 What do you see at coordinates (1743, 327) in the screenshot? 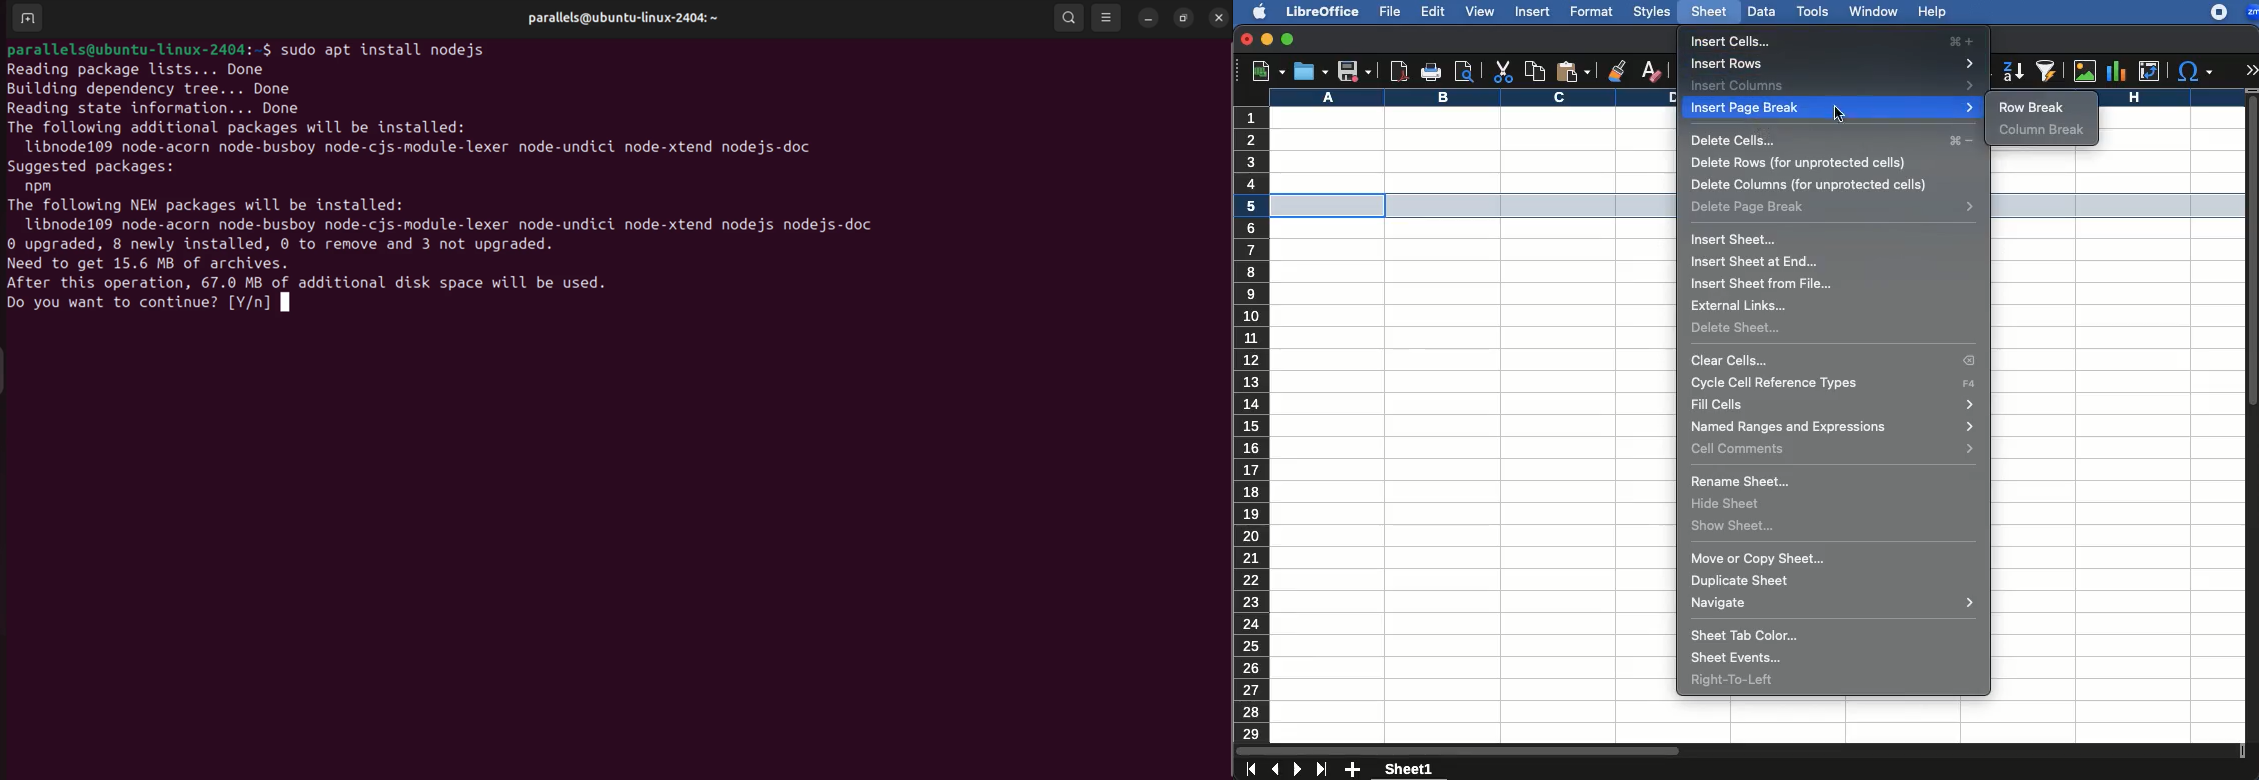
I see `delete sheet` at bounding box center [1743, 327].